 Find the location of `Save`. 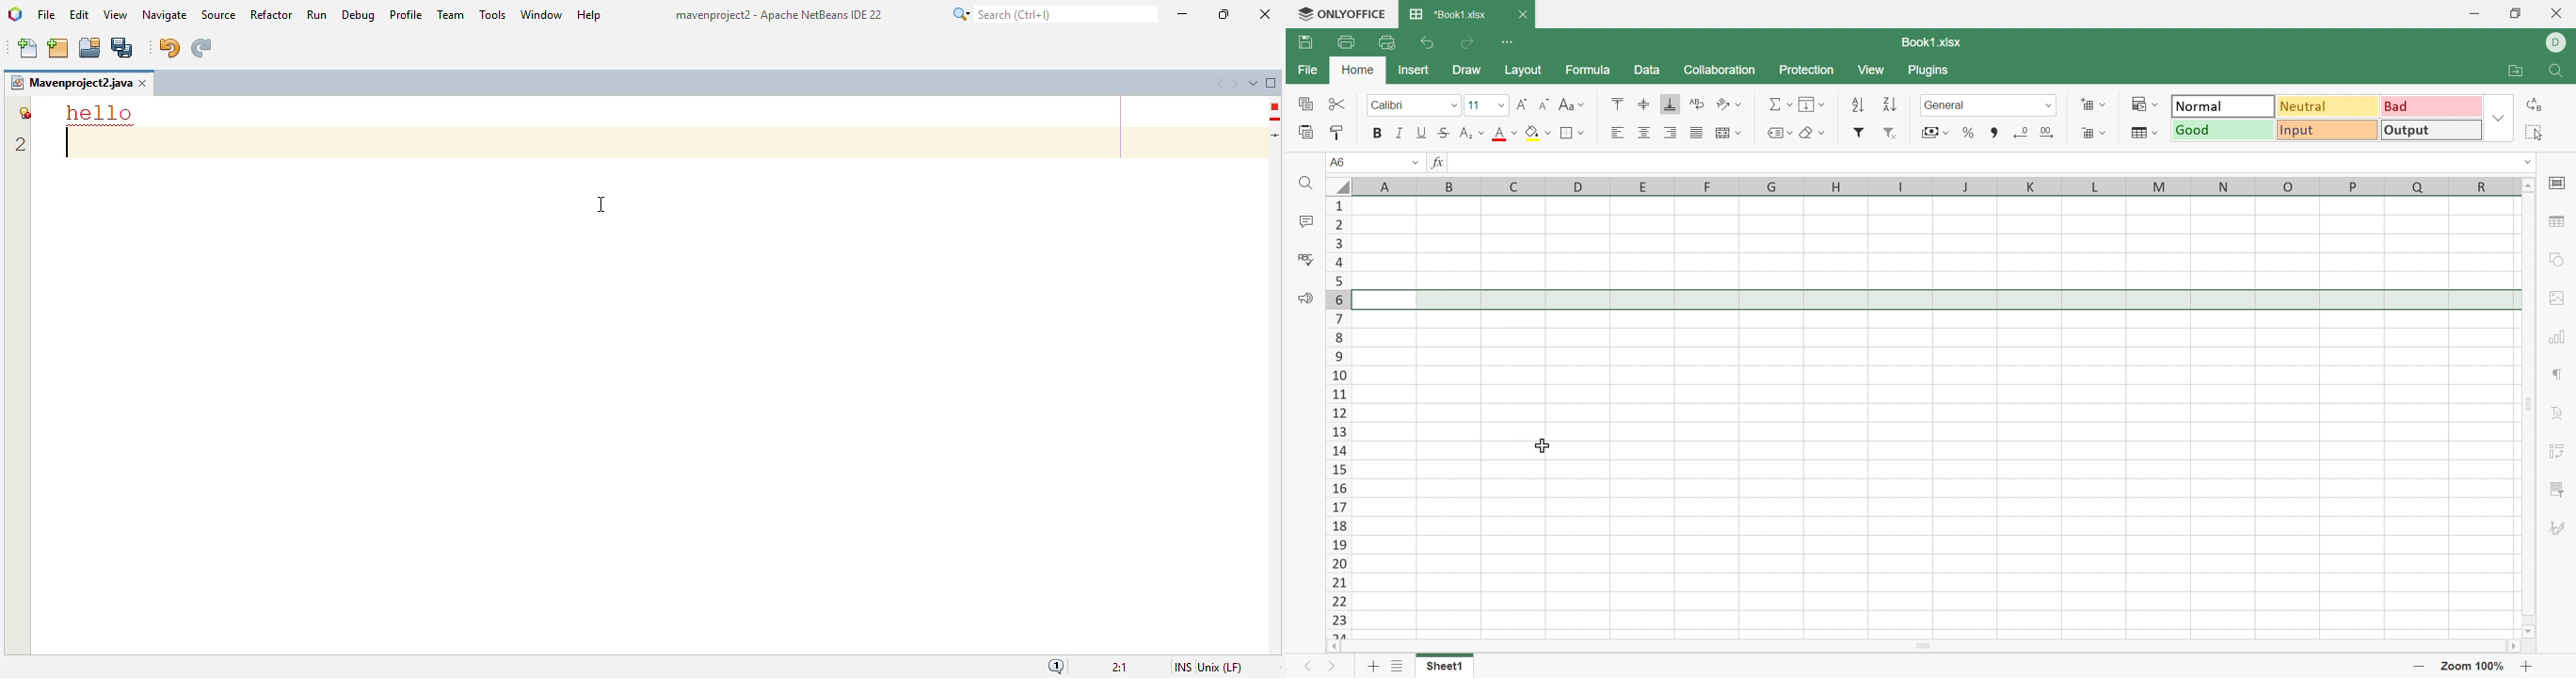

Save is located at coordinates (1305, 42).